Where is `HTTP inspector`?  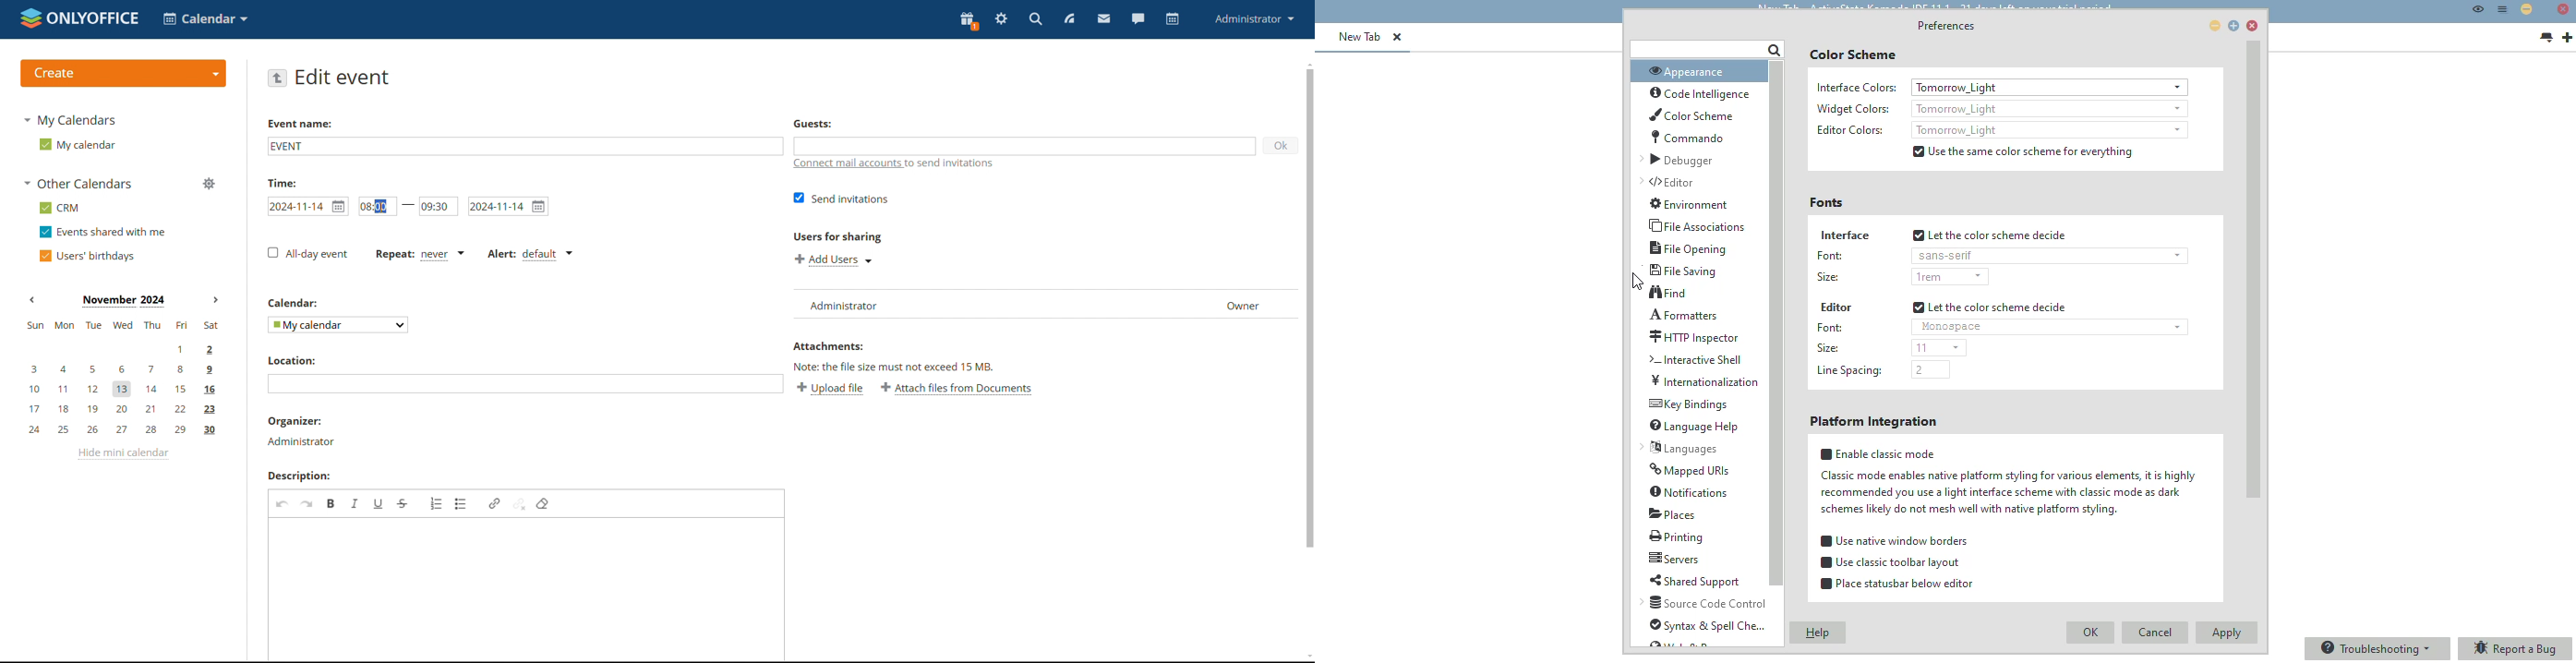 HTTP inspector is located at coordinates (1694, 337).